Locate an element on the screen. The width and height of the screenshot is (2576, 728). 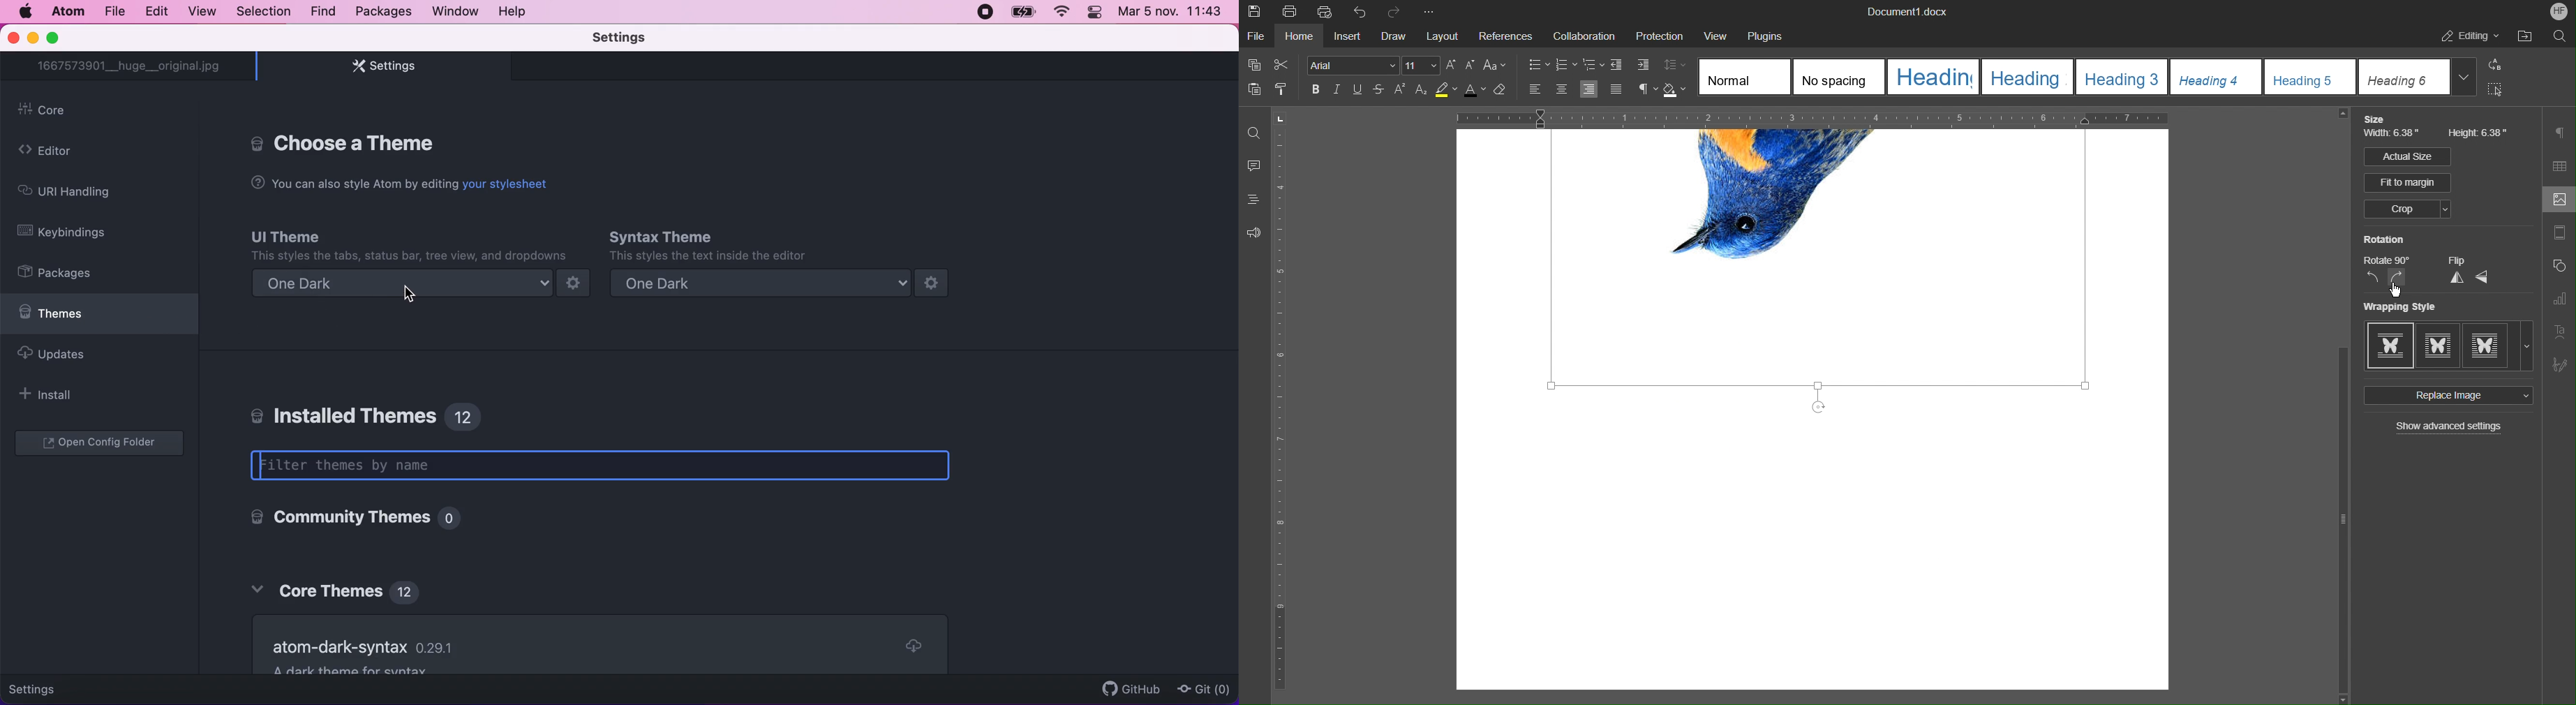
Rotation is located at coordinates (2385, 239).